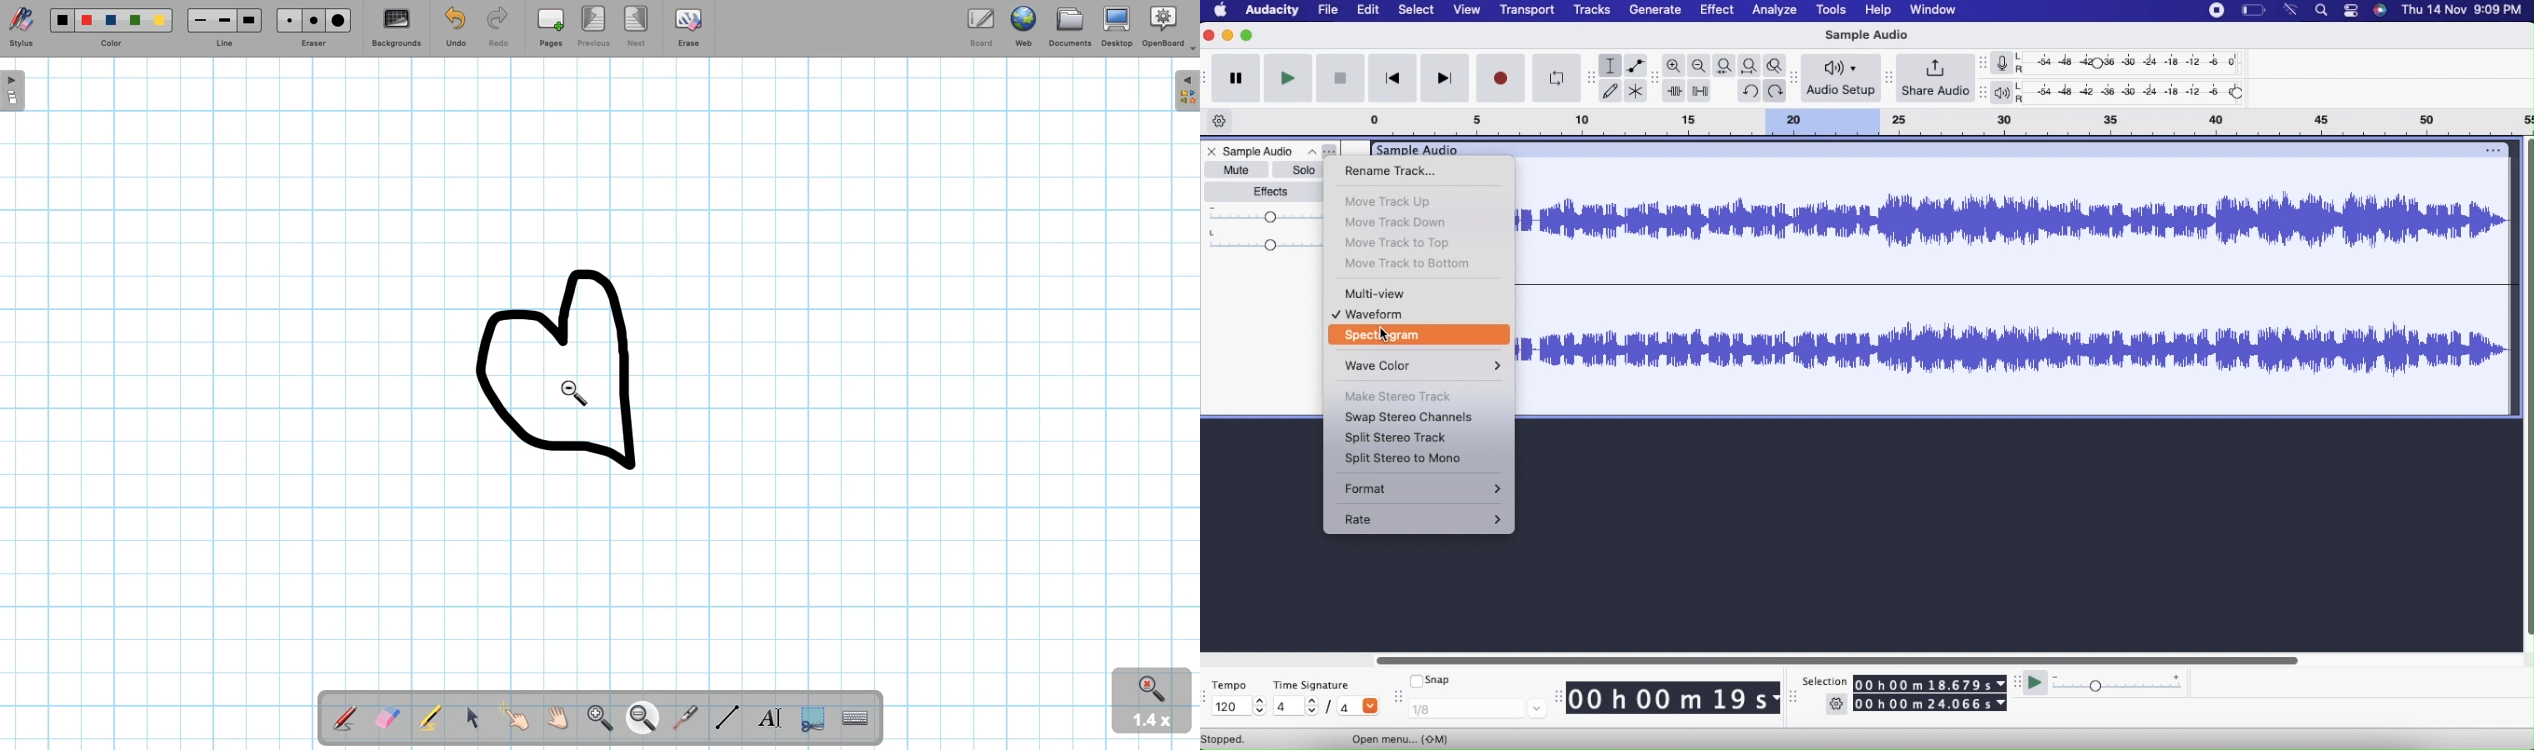  I want to click on 1.4x zoom, so click(1154, 723).